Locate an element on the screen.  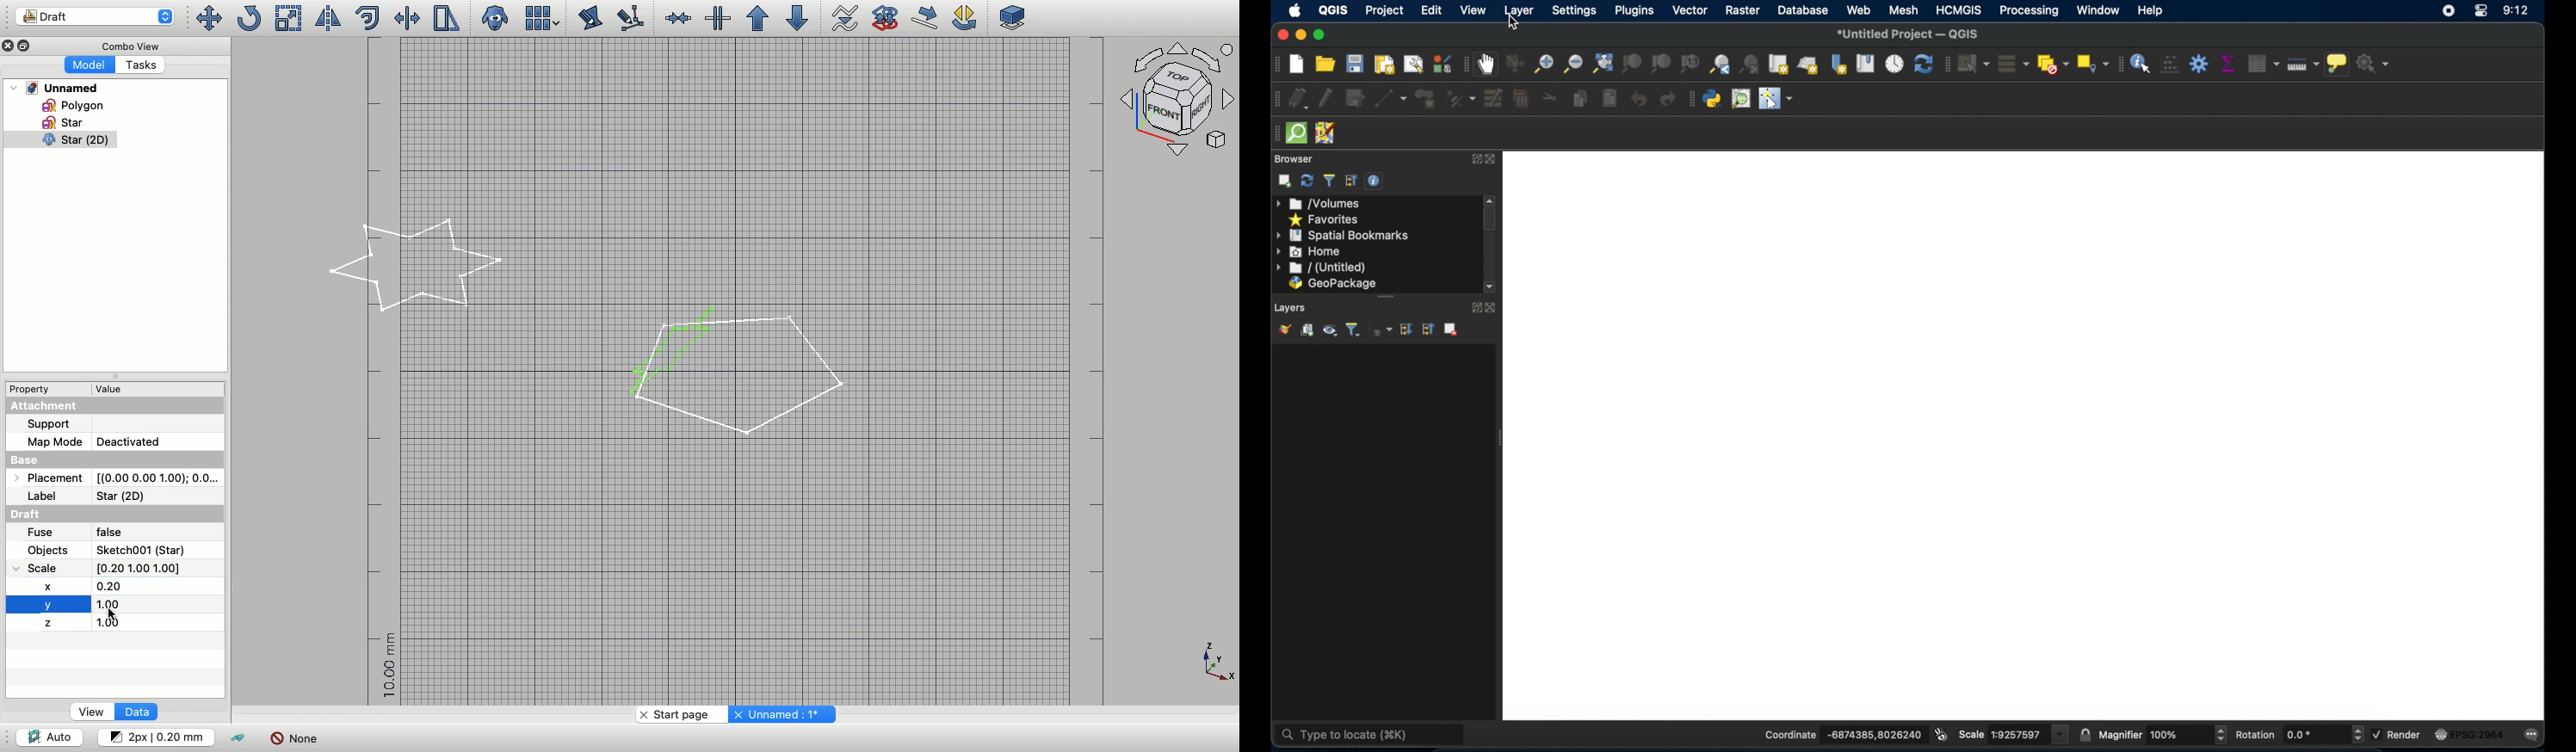
HCMGIS is located at coordinates (1960, 10).